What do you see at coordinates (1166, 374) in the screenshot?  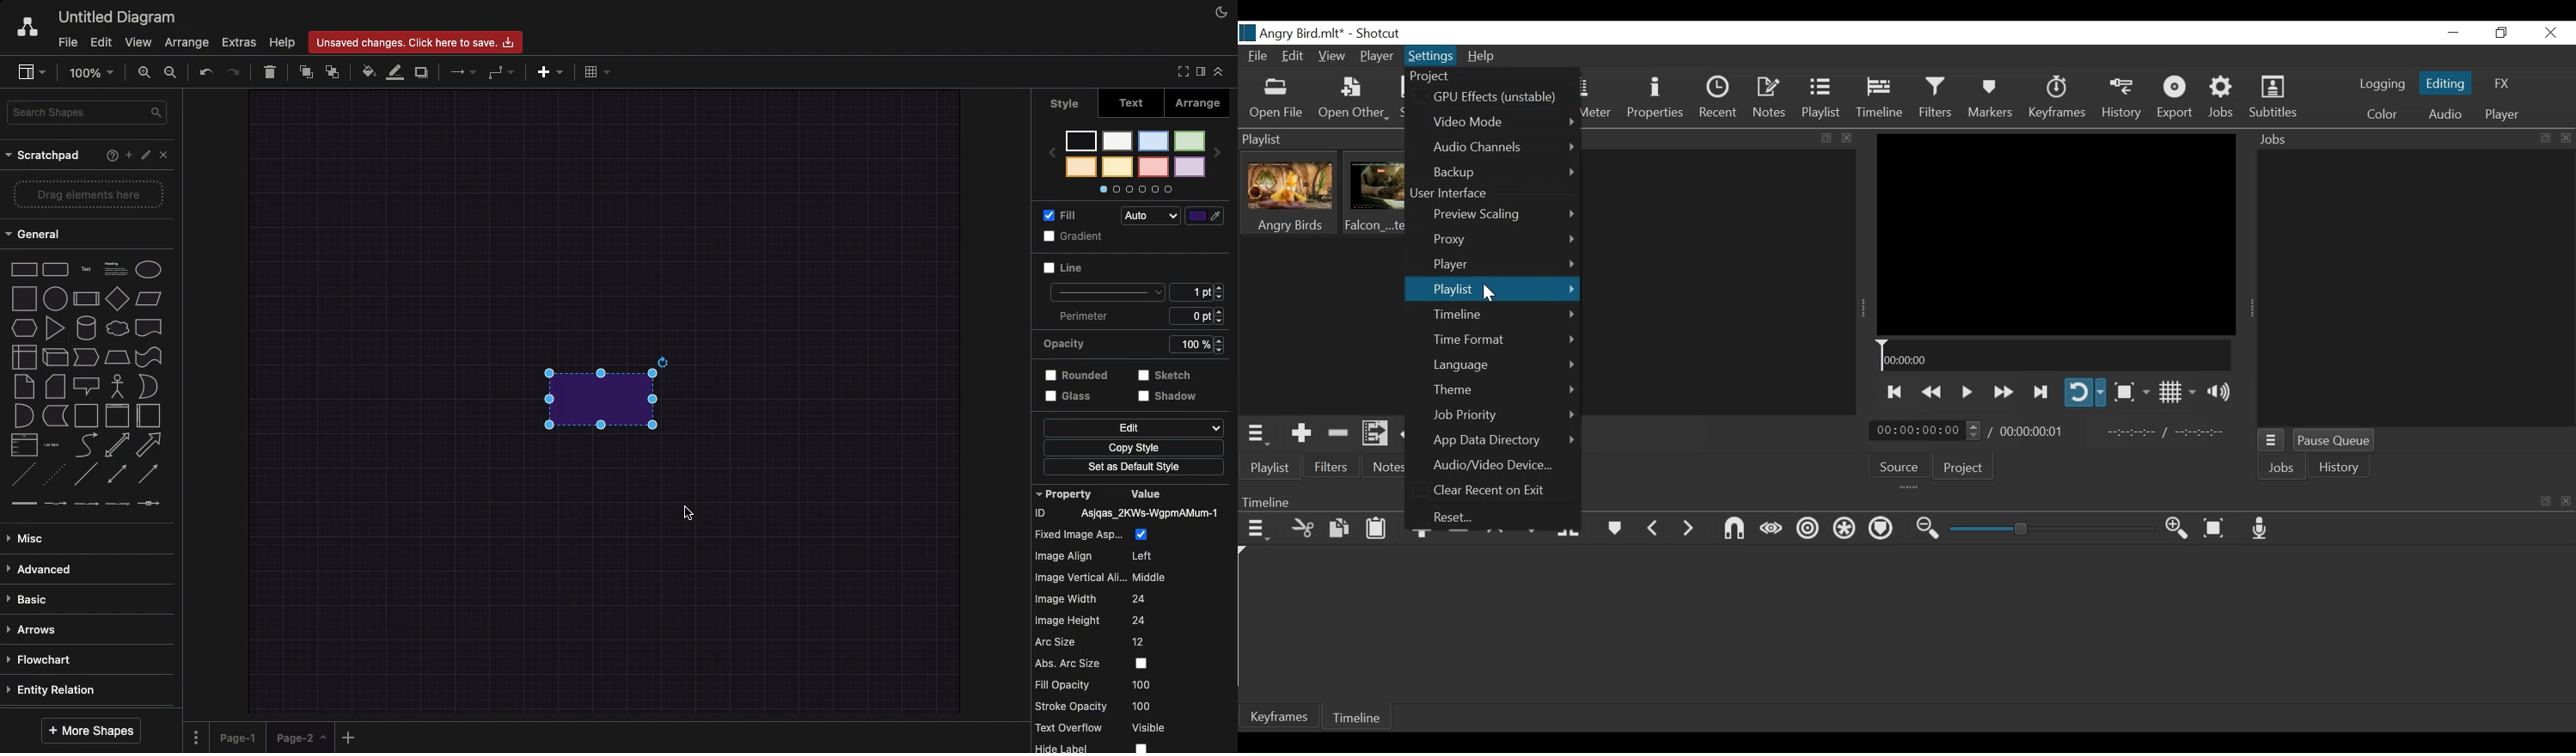 I see `sketch` at bounding box center [1166, 374].